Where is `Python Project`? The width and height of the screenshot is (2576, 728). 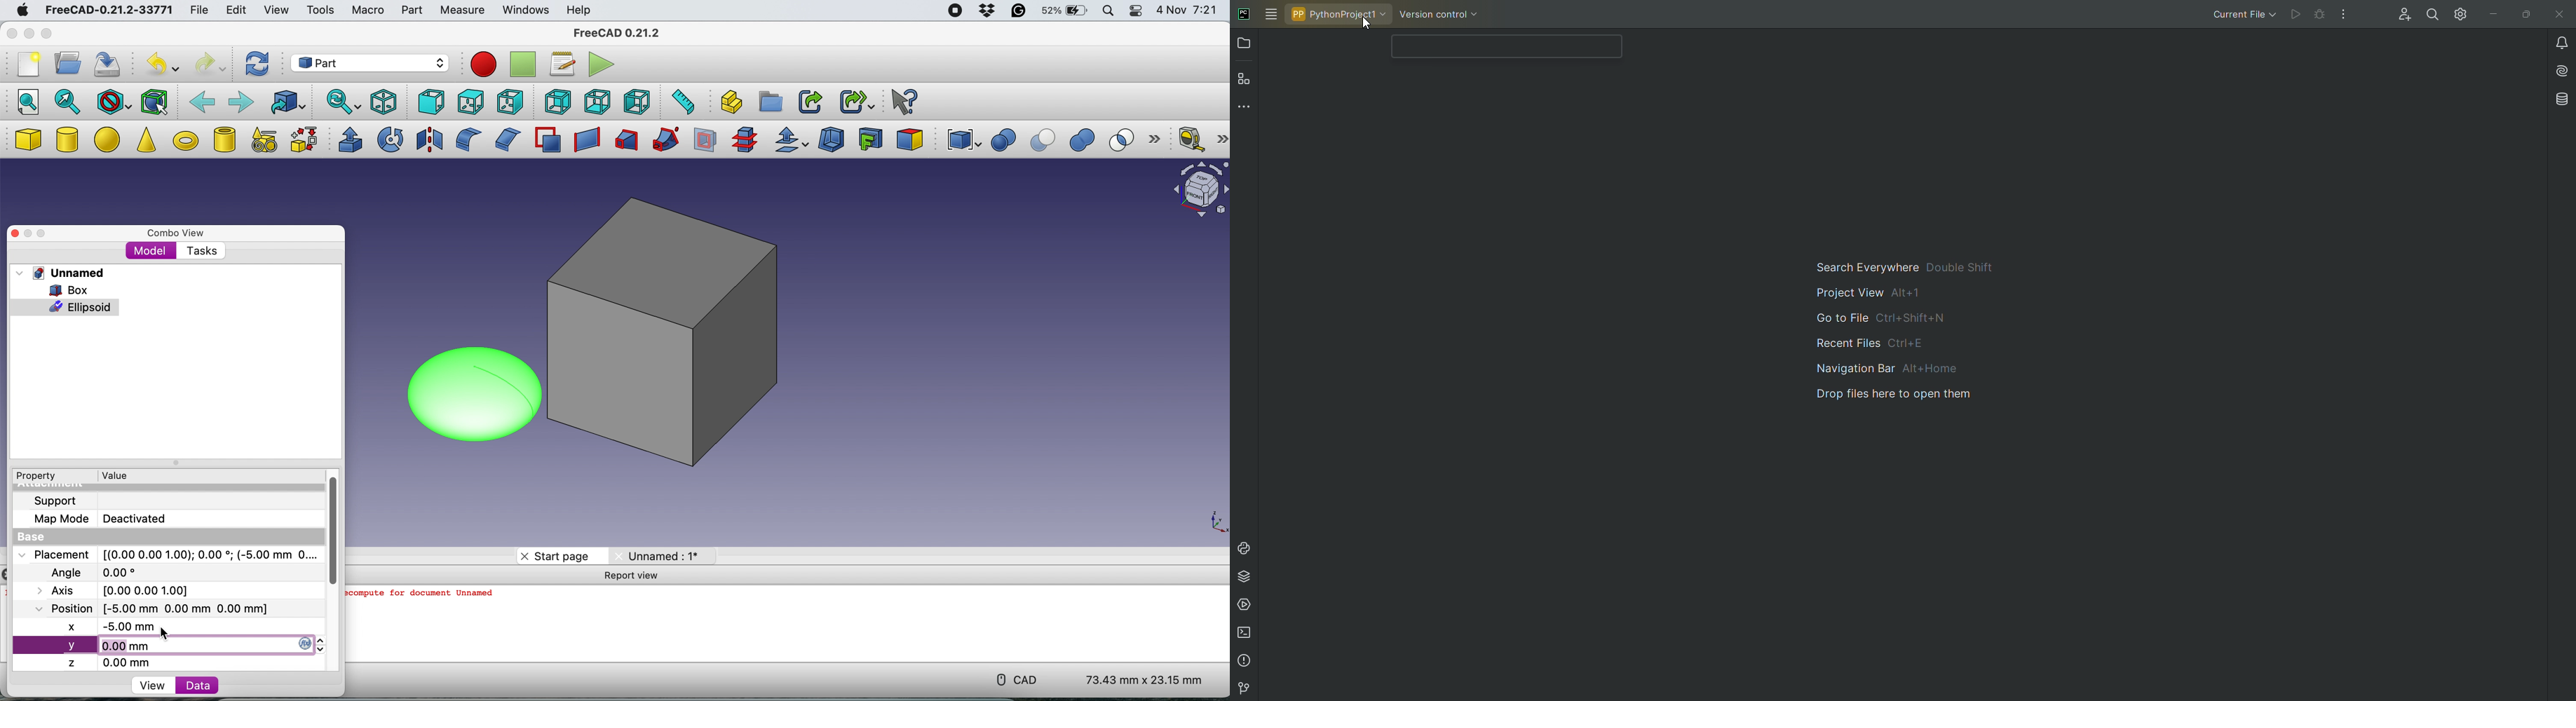 Python Project is located at coordinates (1341, 14).